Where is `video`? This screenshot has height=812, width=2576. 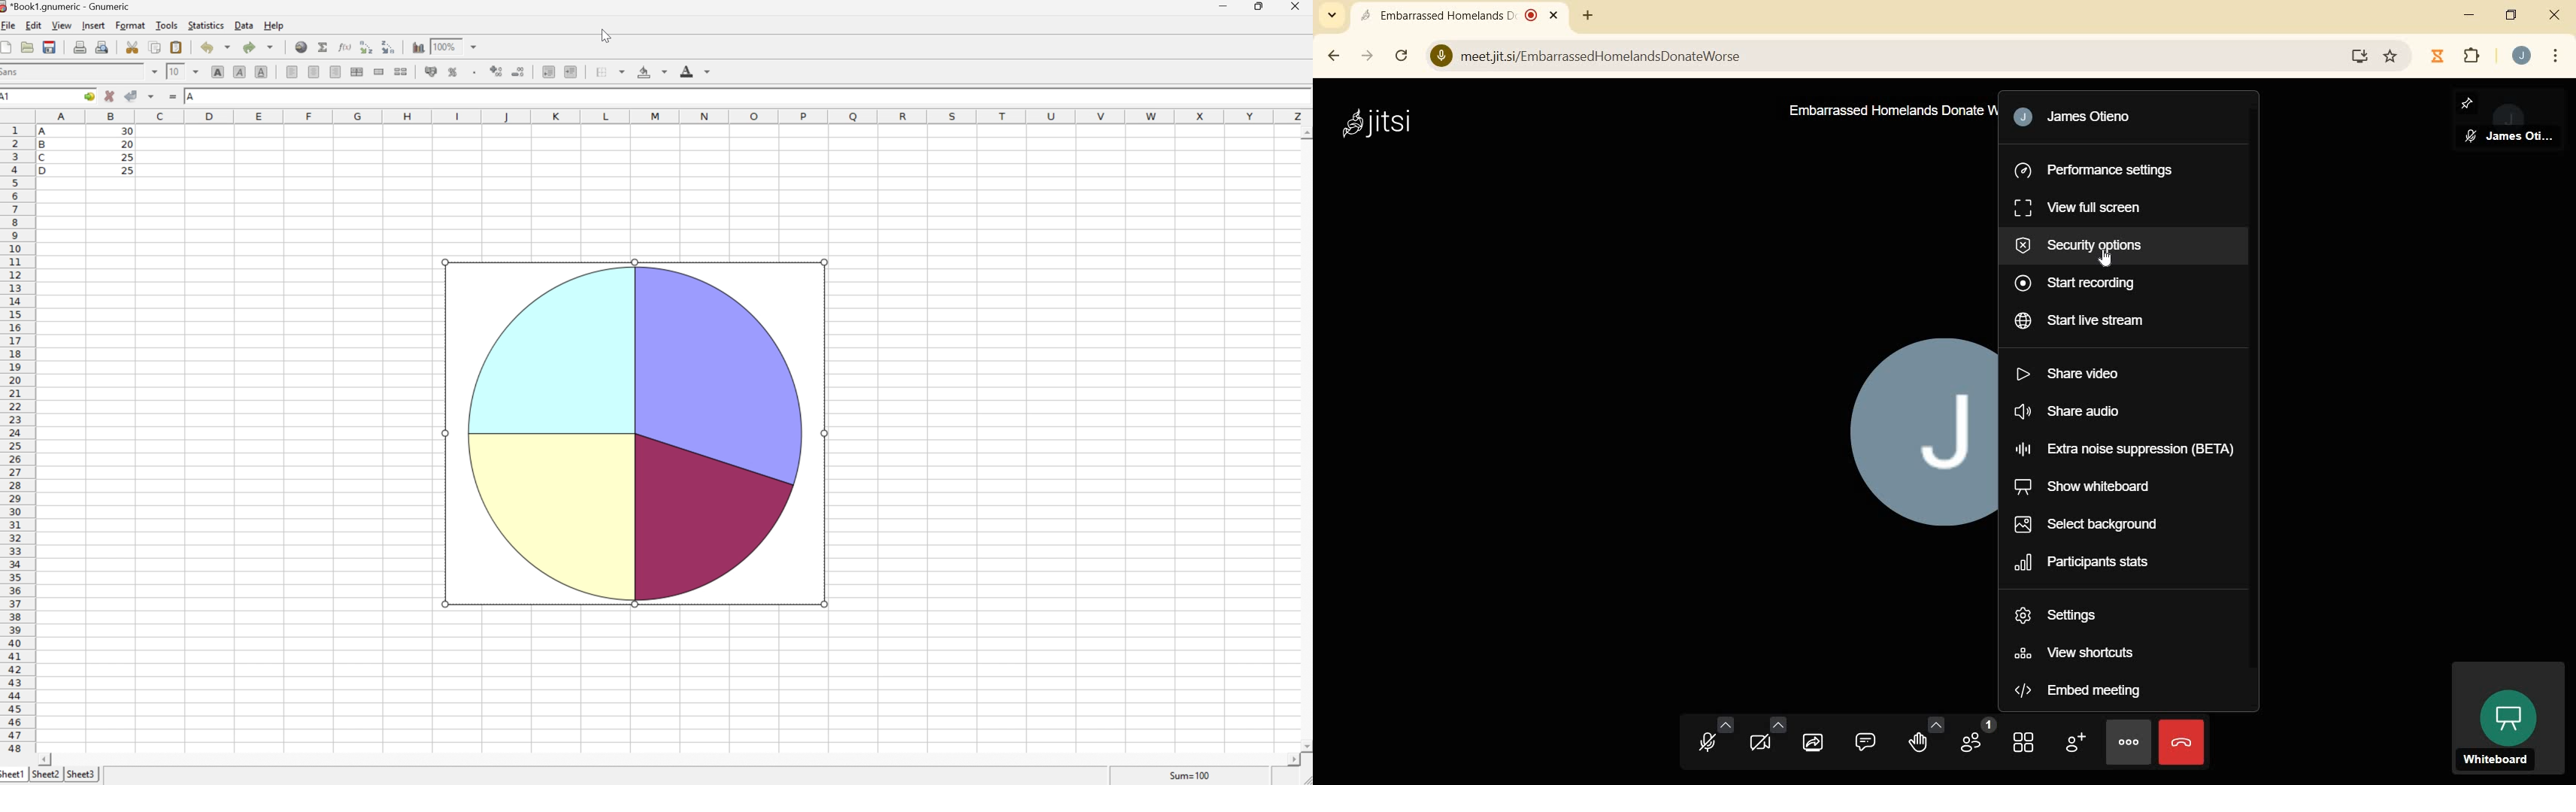 video is located at coordinates (1766, 739).